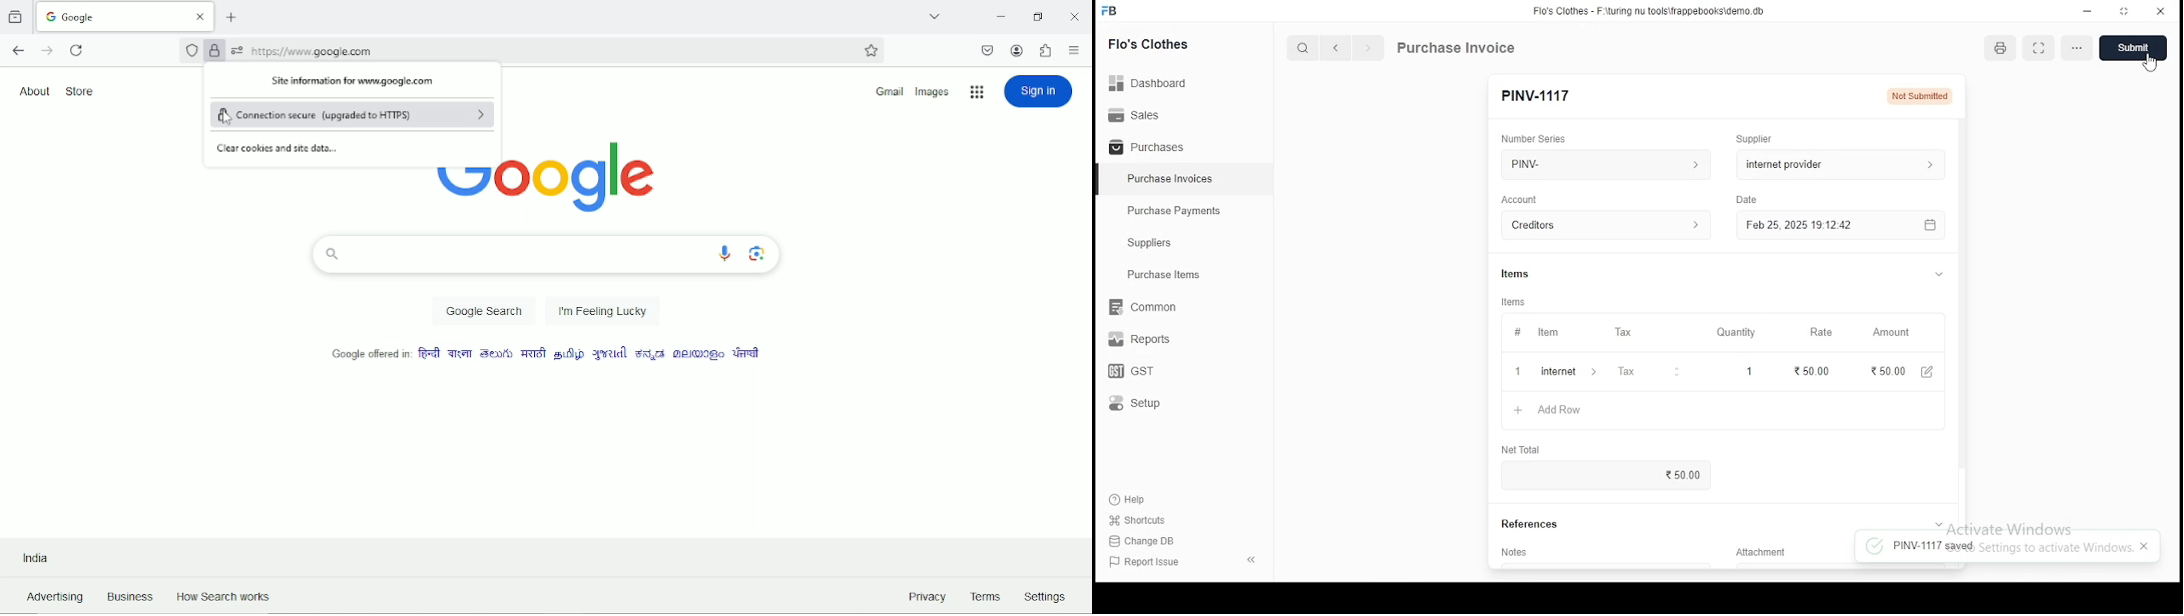 The width and height of the screenshot is (2184, 616). I want to click on Sign in, so click(1041, 90).